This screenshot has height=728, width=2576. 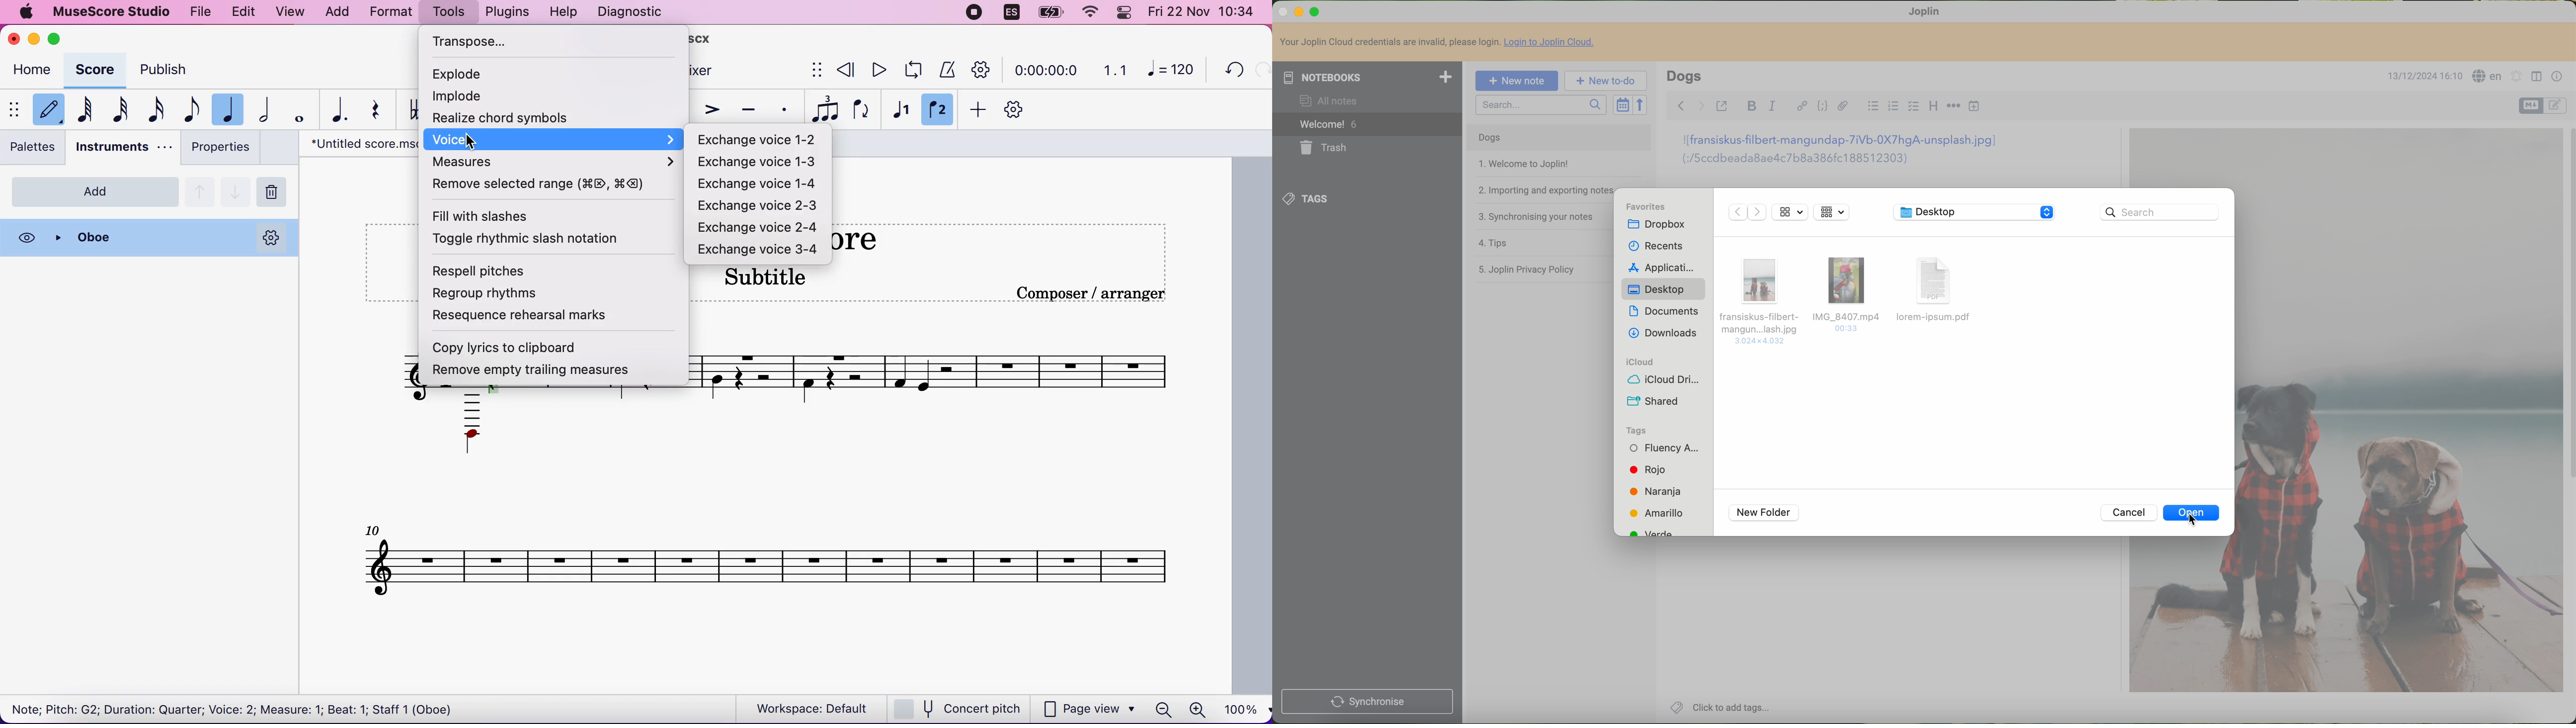 What do you see at coordinates (1544, 189) in the screenshot?
I see `importing and exporting notes` at bounding box center [1544, 189].